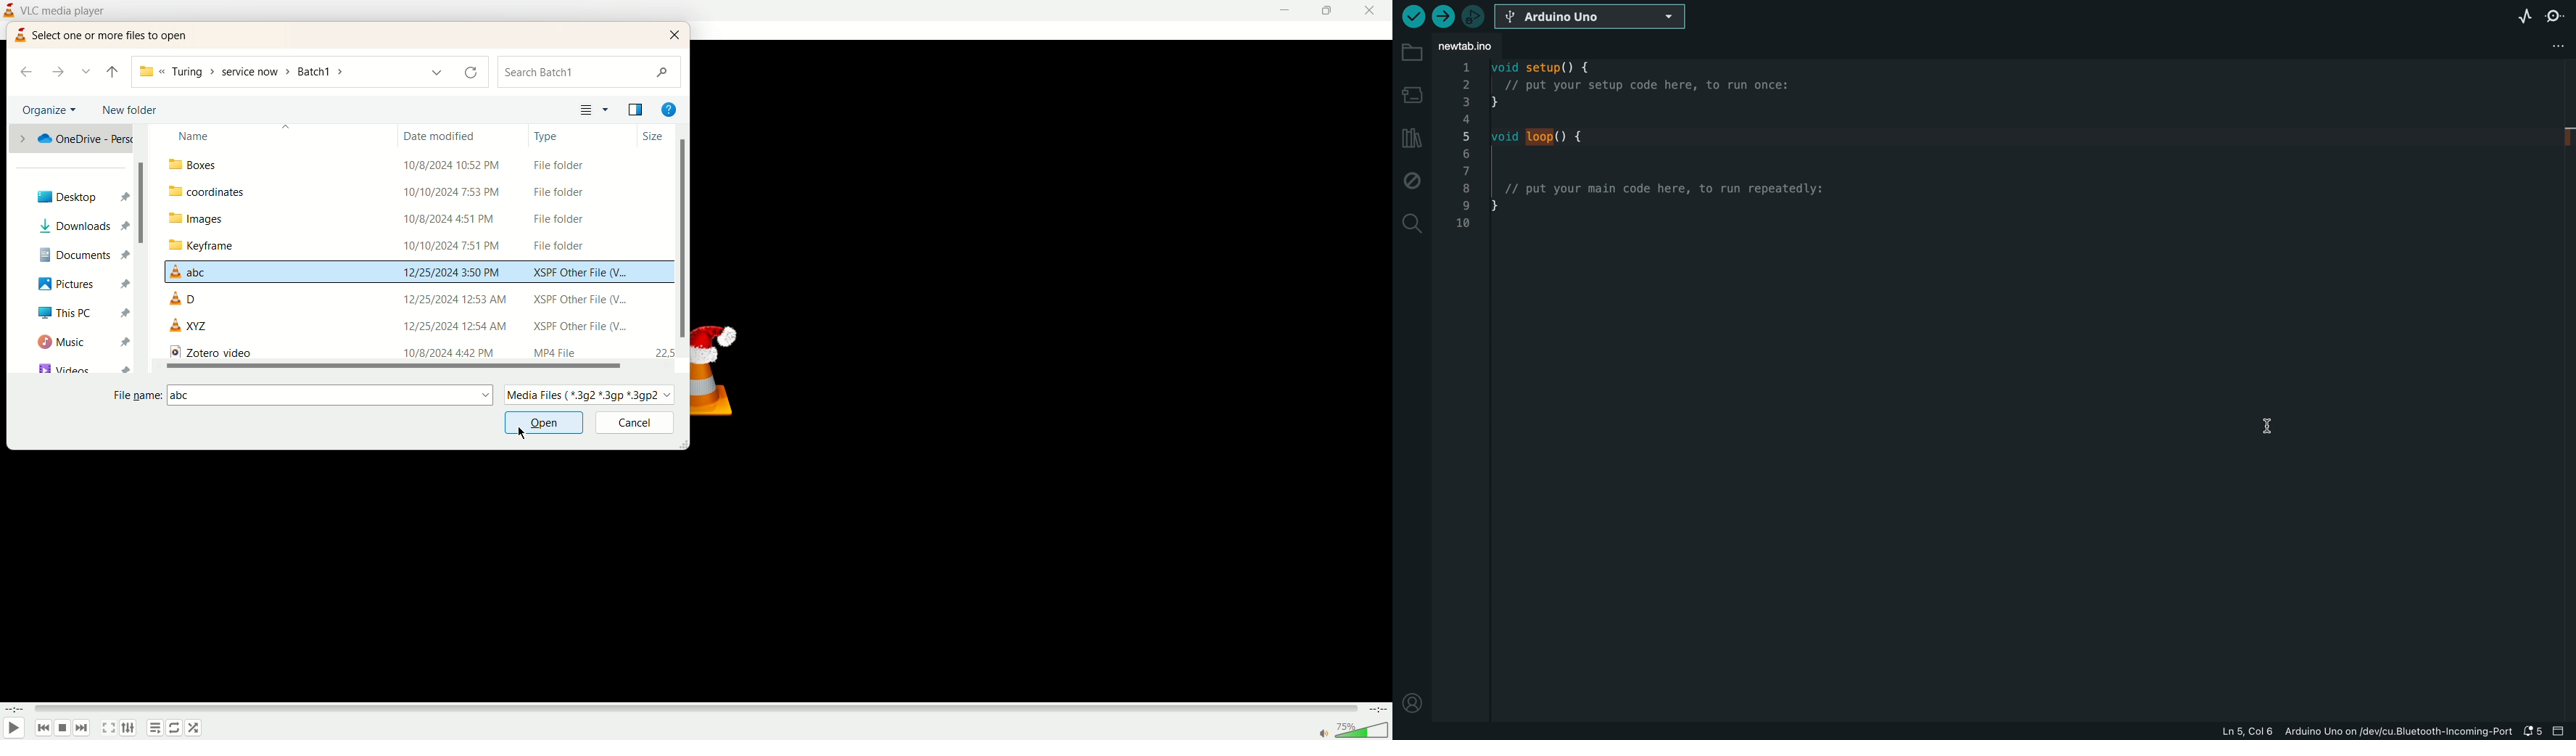 The height and width of the screenshot is (756, 2576). What do you see at coordinates (63, 728) in the screenshot?
I see `stop` at bounding box center [63, 728].